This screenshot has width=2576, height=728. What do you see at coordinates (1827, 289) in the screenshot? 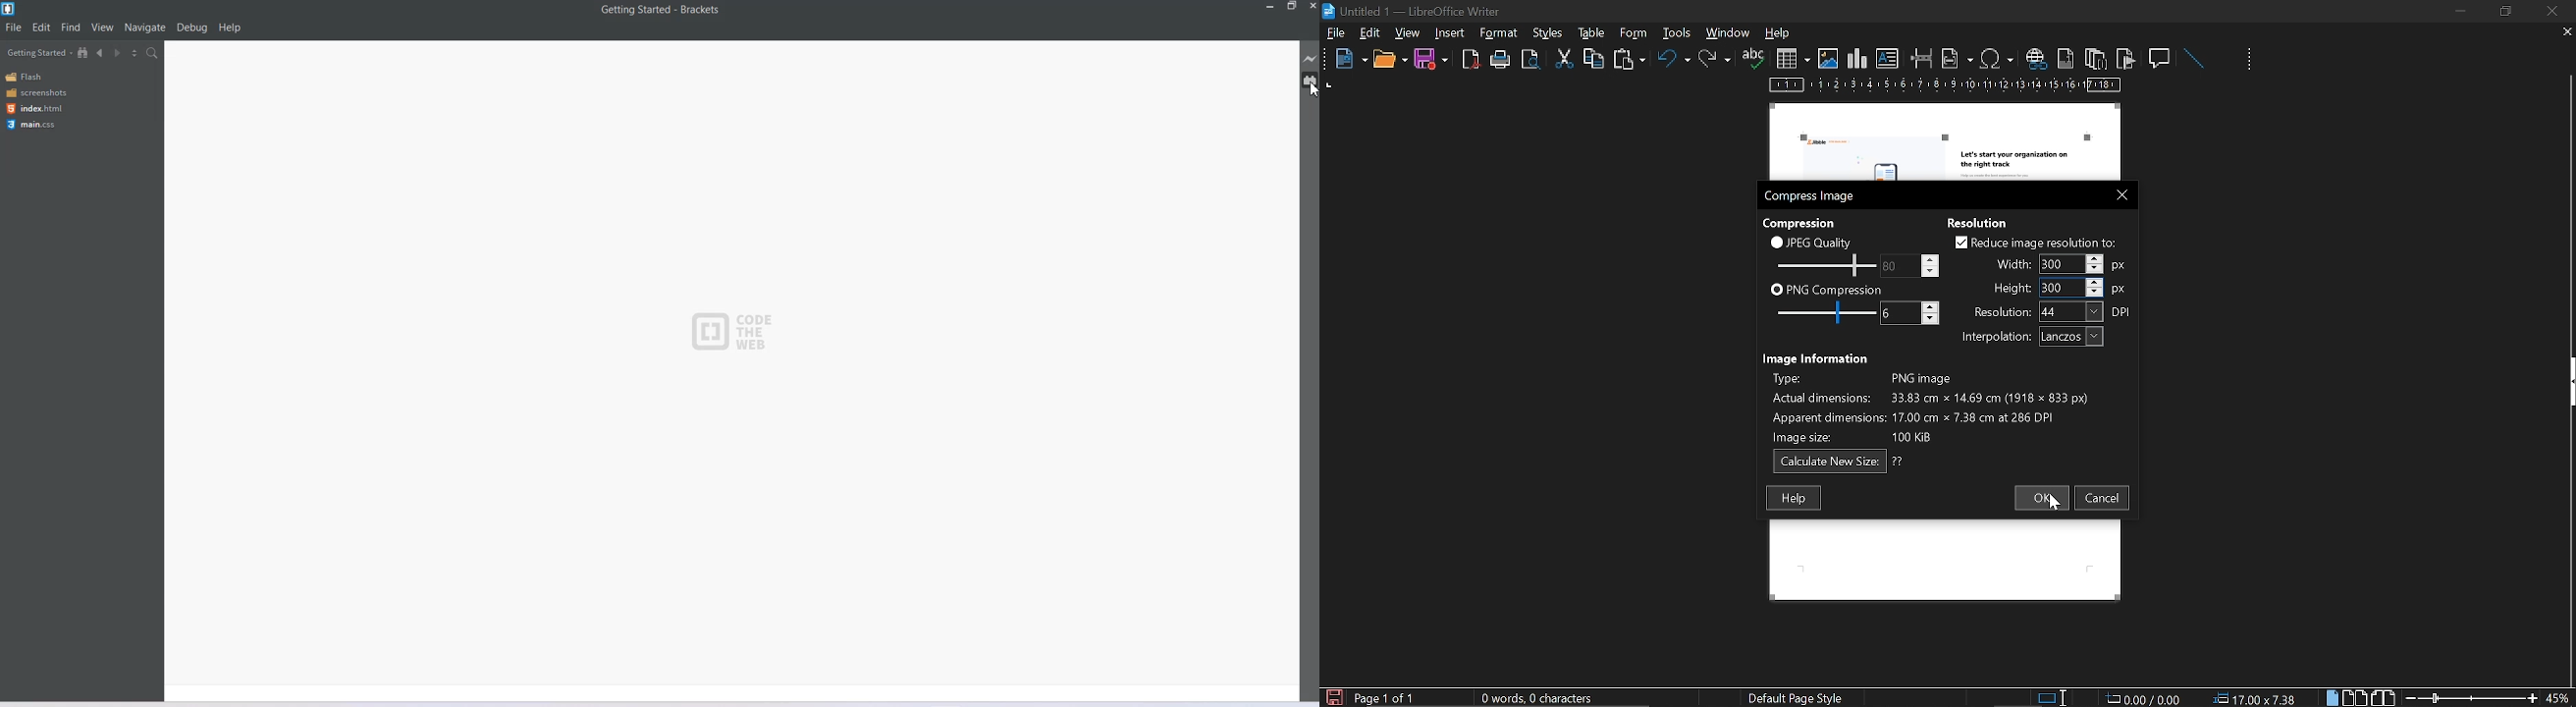
I see `png compression` at bounding box center [1827, 289].